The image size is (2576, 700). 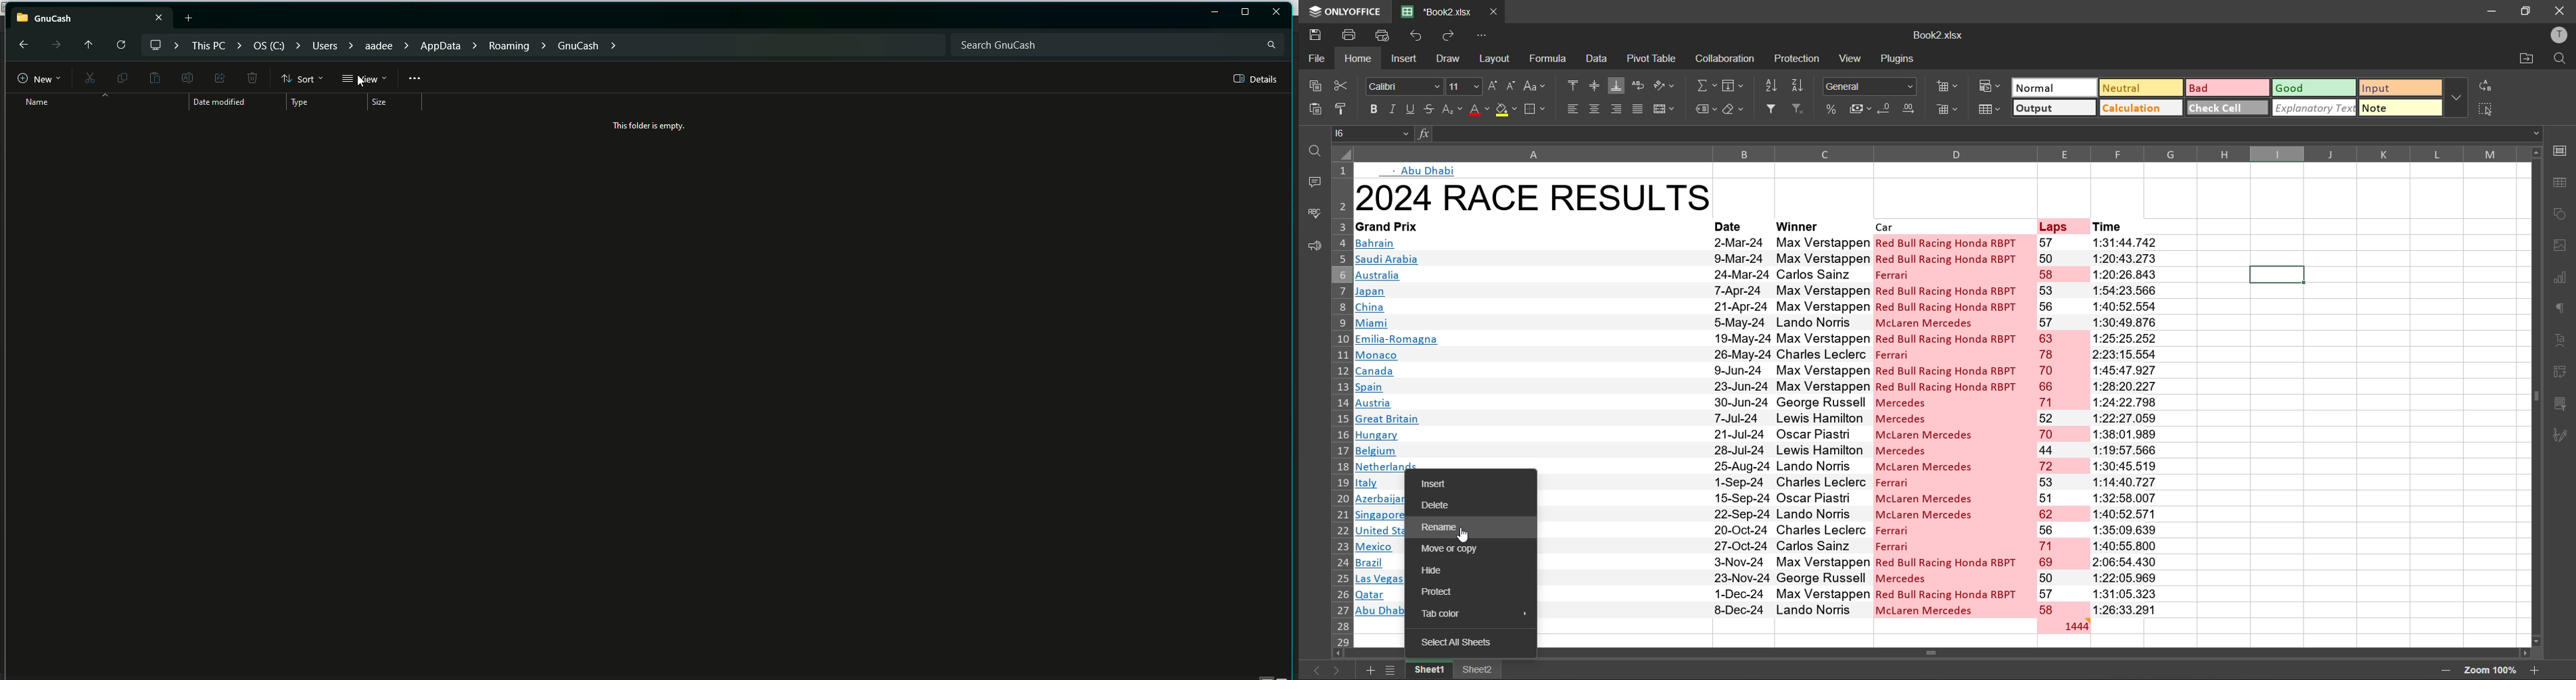 What do you see at coordinates (1886, 110) in the screenshot?
I see `decrease decimal` at bounding box center [1886, 110].